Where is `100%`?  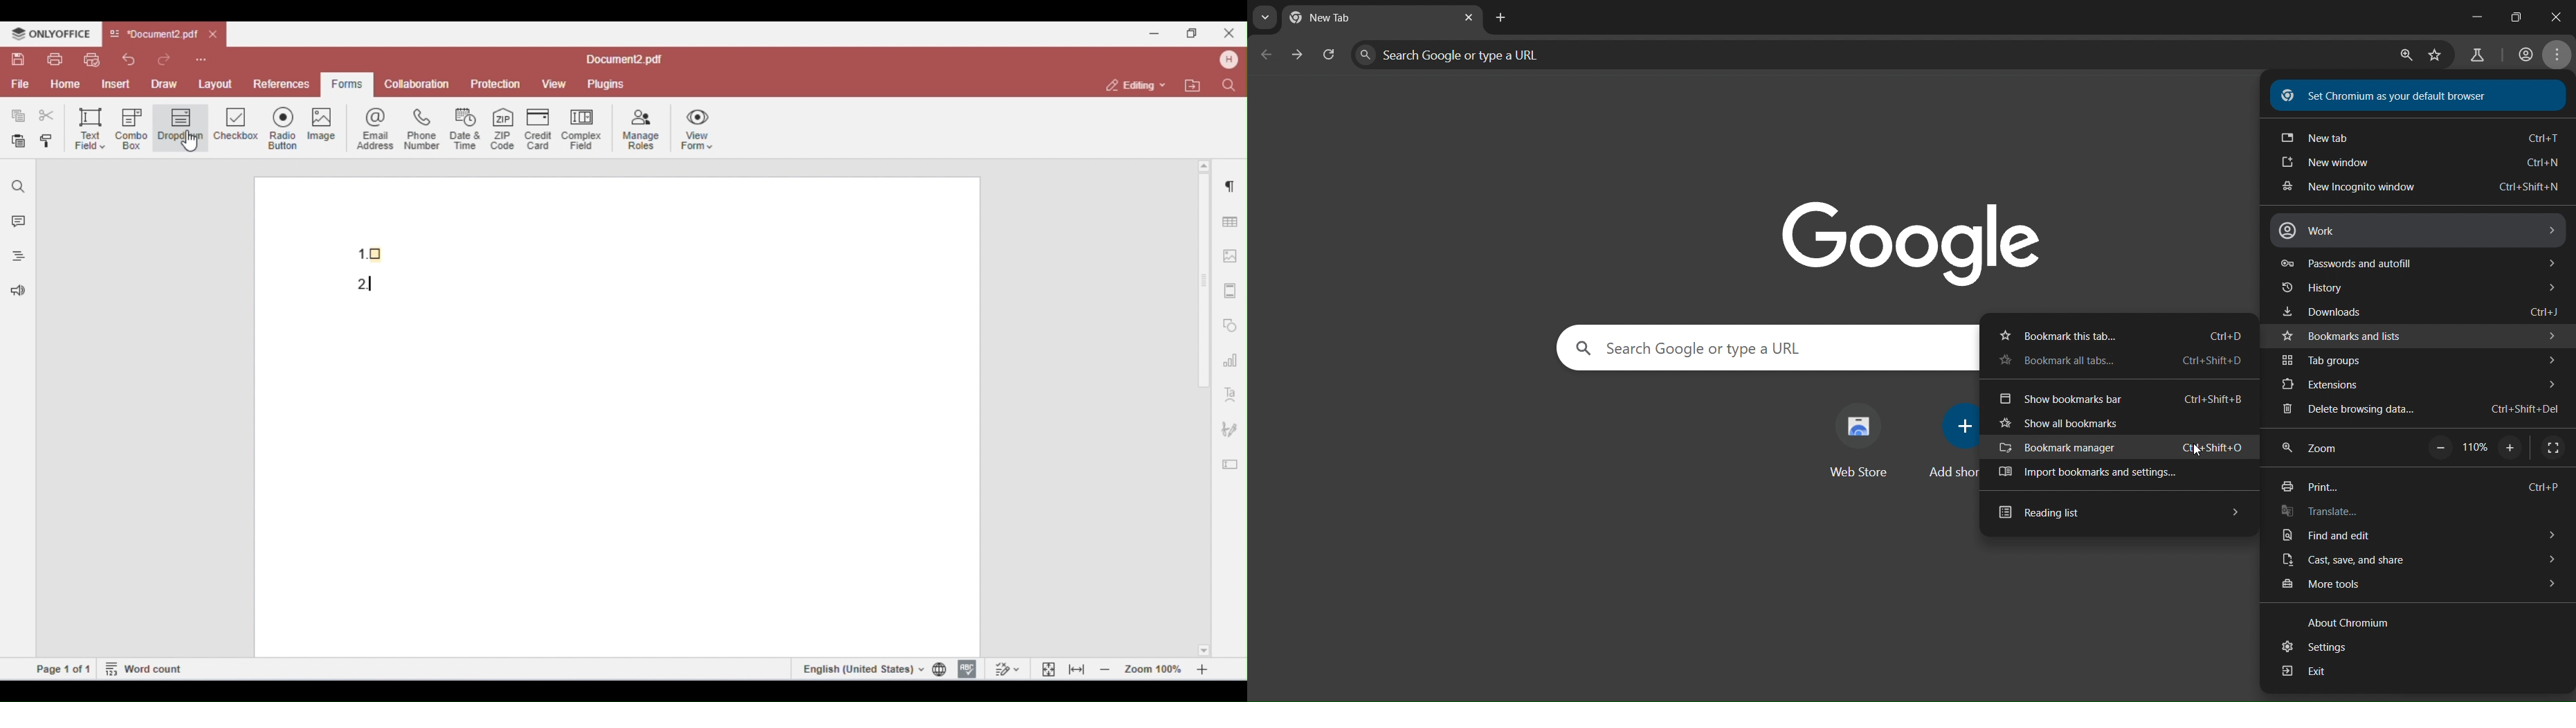
100% is located at coordinates (2476, 444).